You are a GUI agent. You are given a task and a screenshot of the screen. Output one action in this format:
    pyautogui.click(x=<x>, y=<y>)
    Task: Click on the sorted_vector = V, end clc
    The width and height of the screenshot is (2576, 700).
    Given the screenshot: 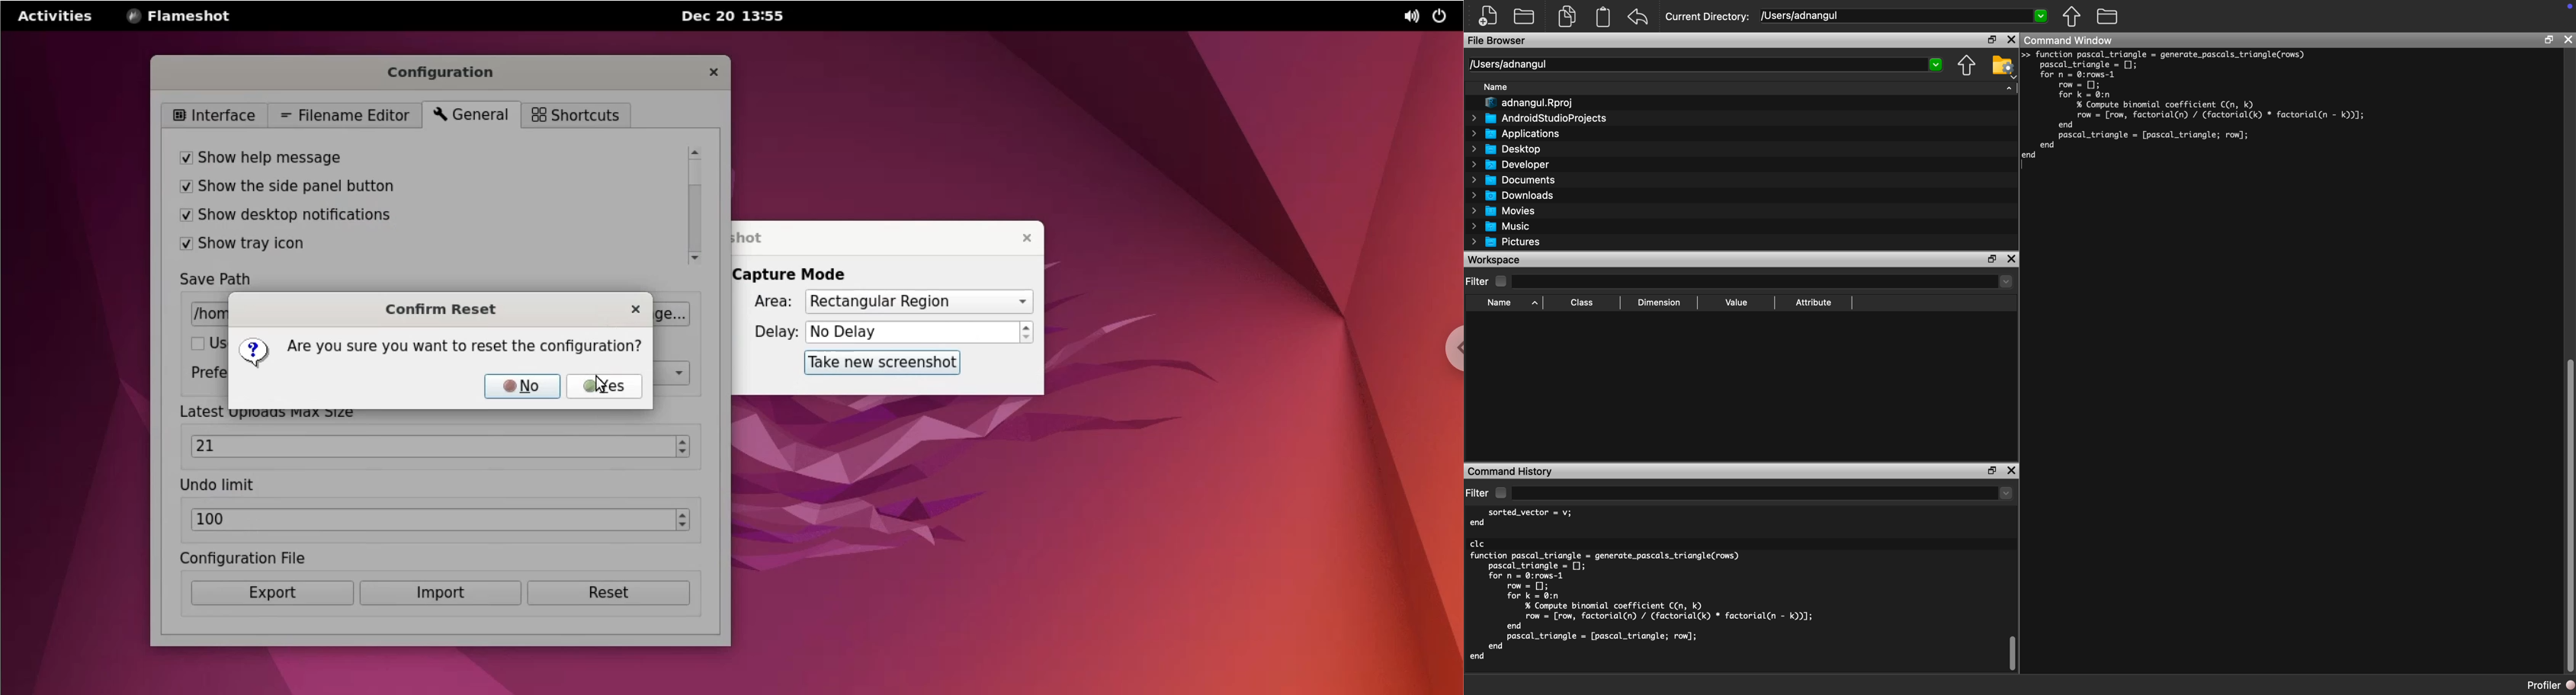 What is the action you would take?
    pyautogui.click(x=1533, y=527)
    